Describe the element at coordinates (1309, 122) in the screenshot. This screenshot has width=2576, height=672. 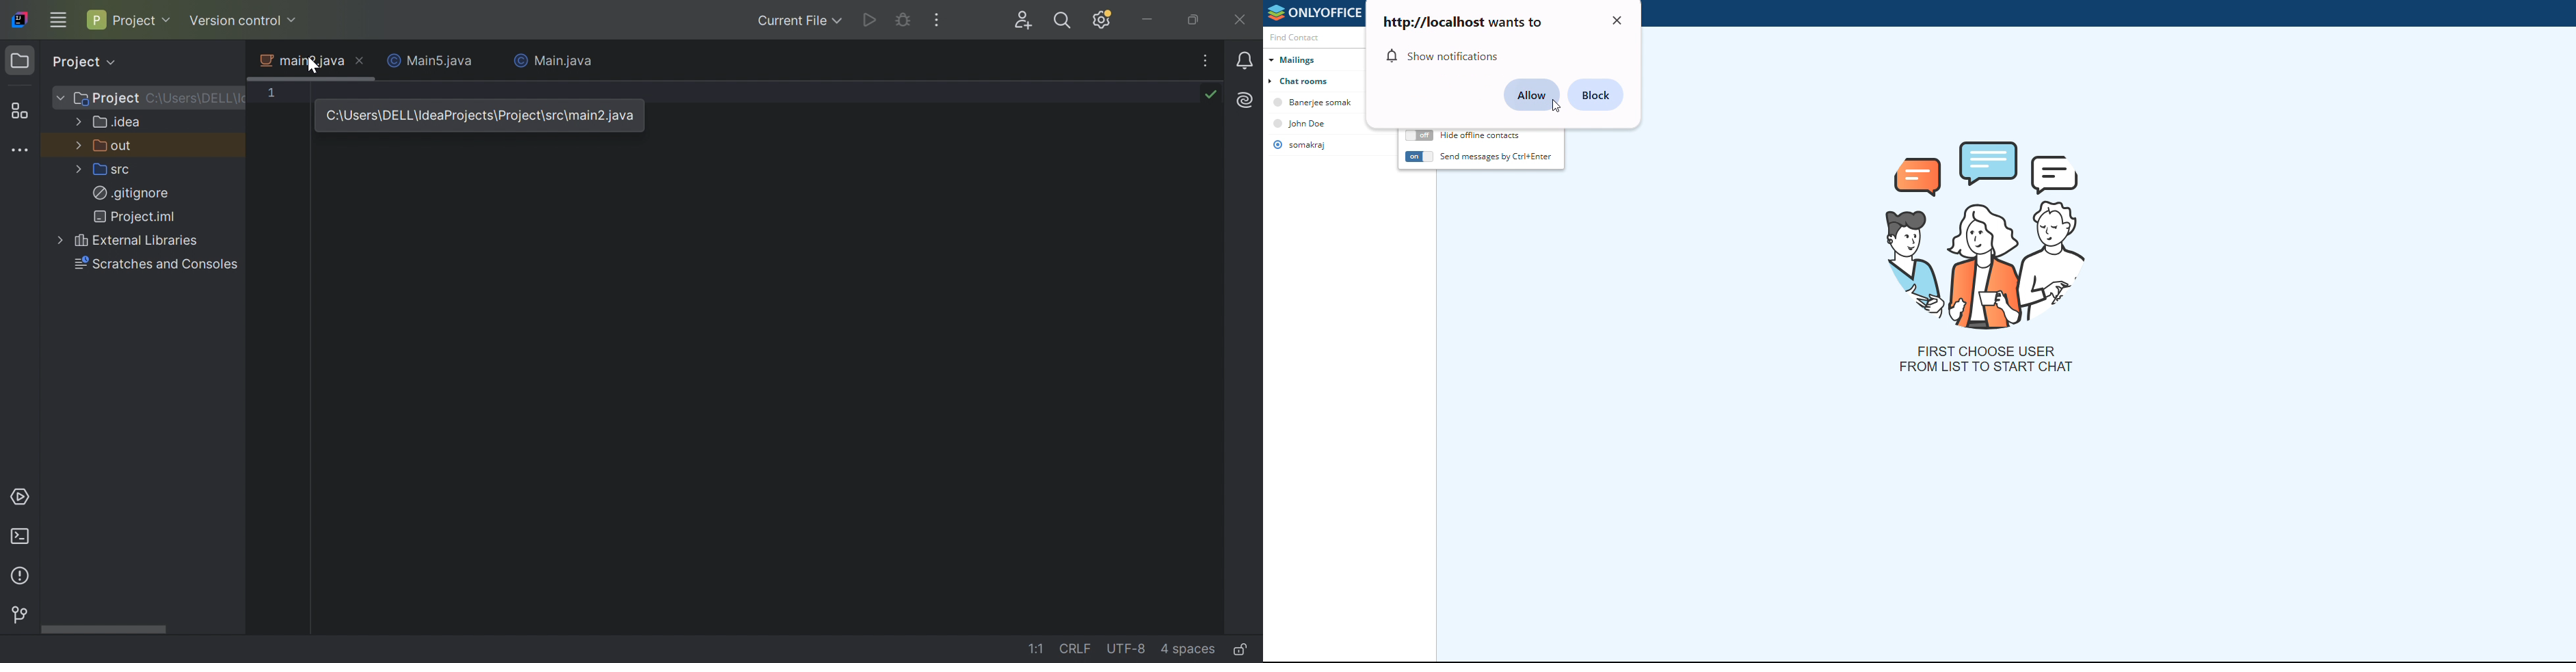
I see `john dow` at that location.